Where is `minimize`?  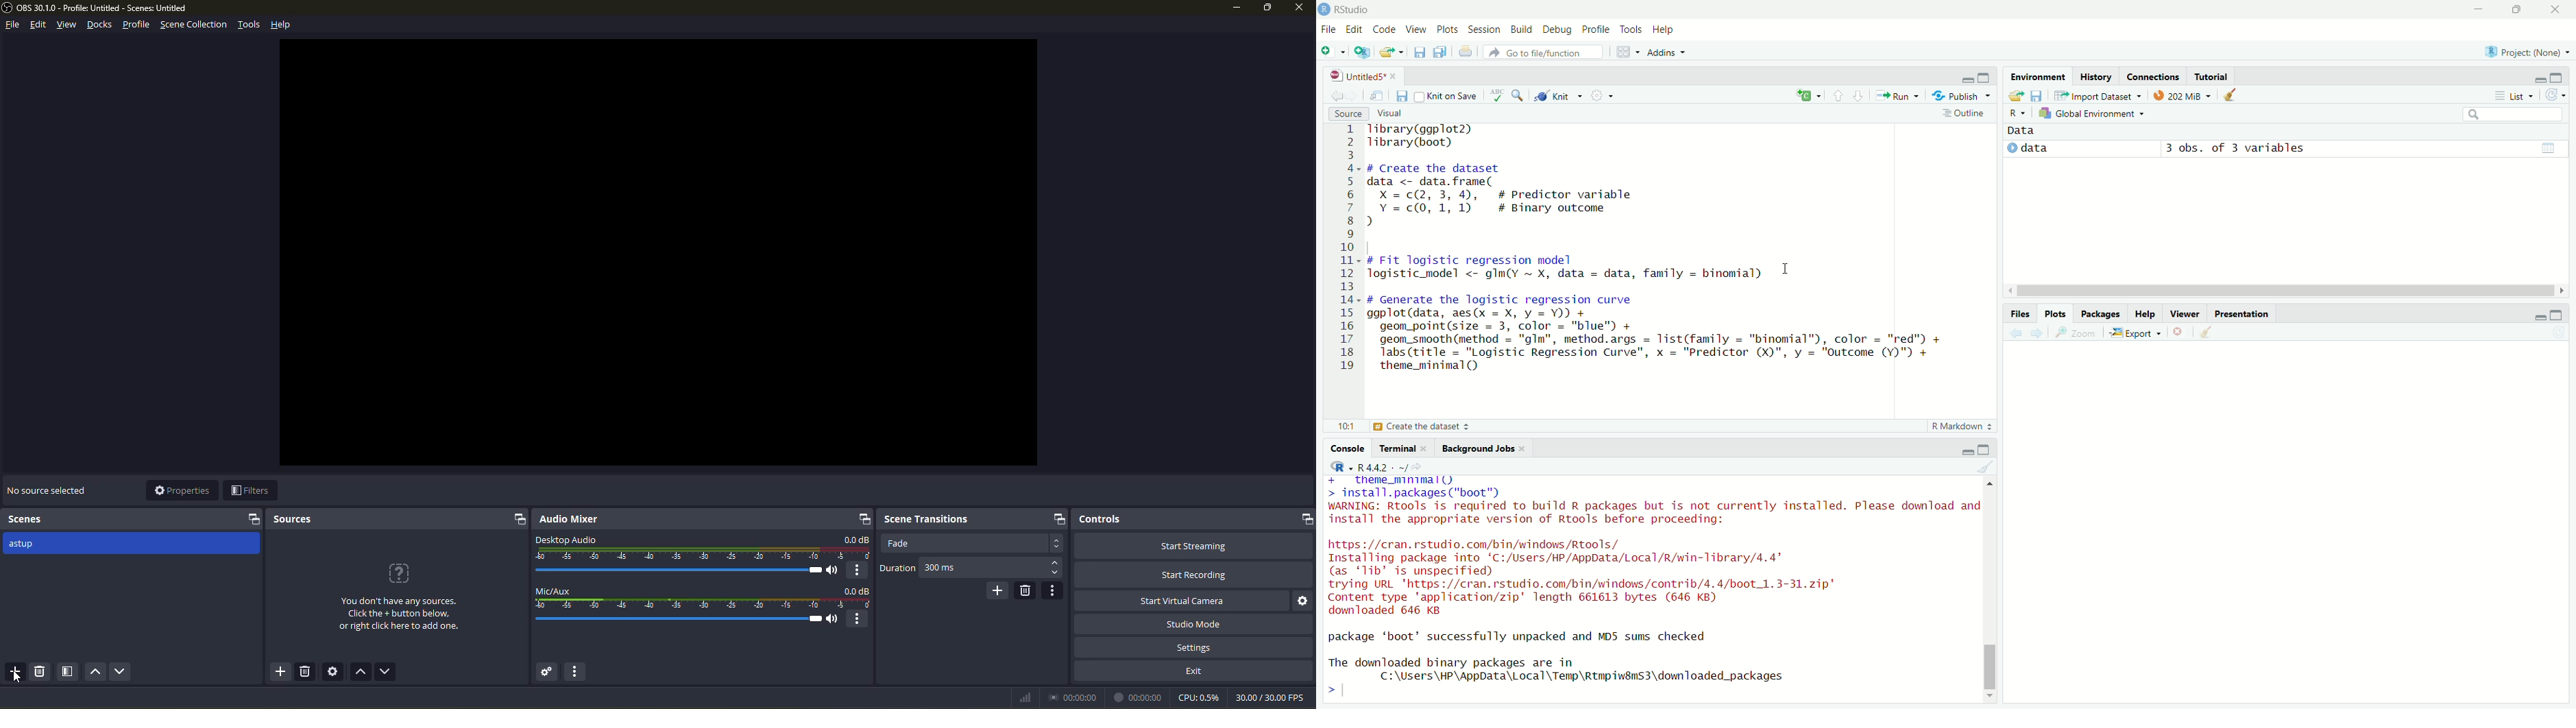 minimize is located at coordinates (2478, 9).